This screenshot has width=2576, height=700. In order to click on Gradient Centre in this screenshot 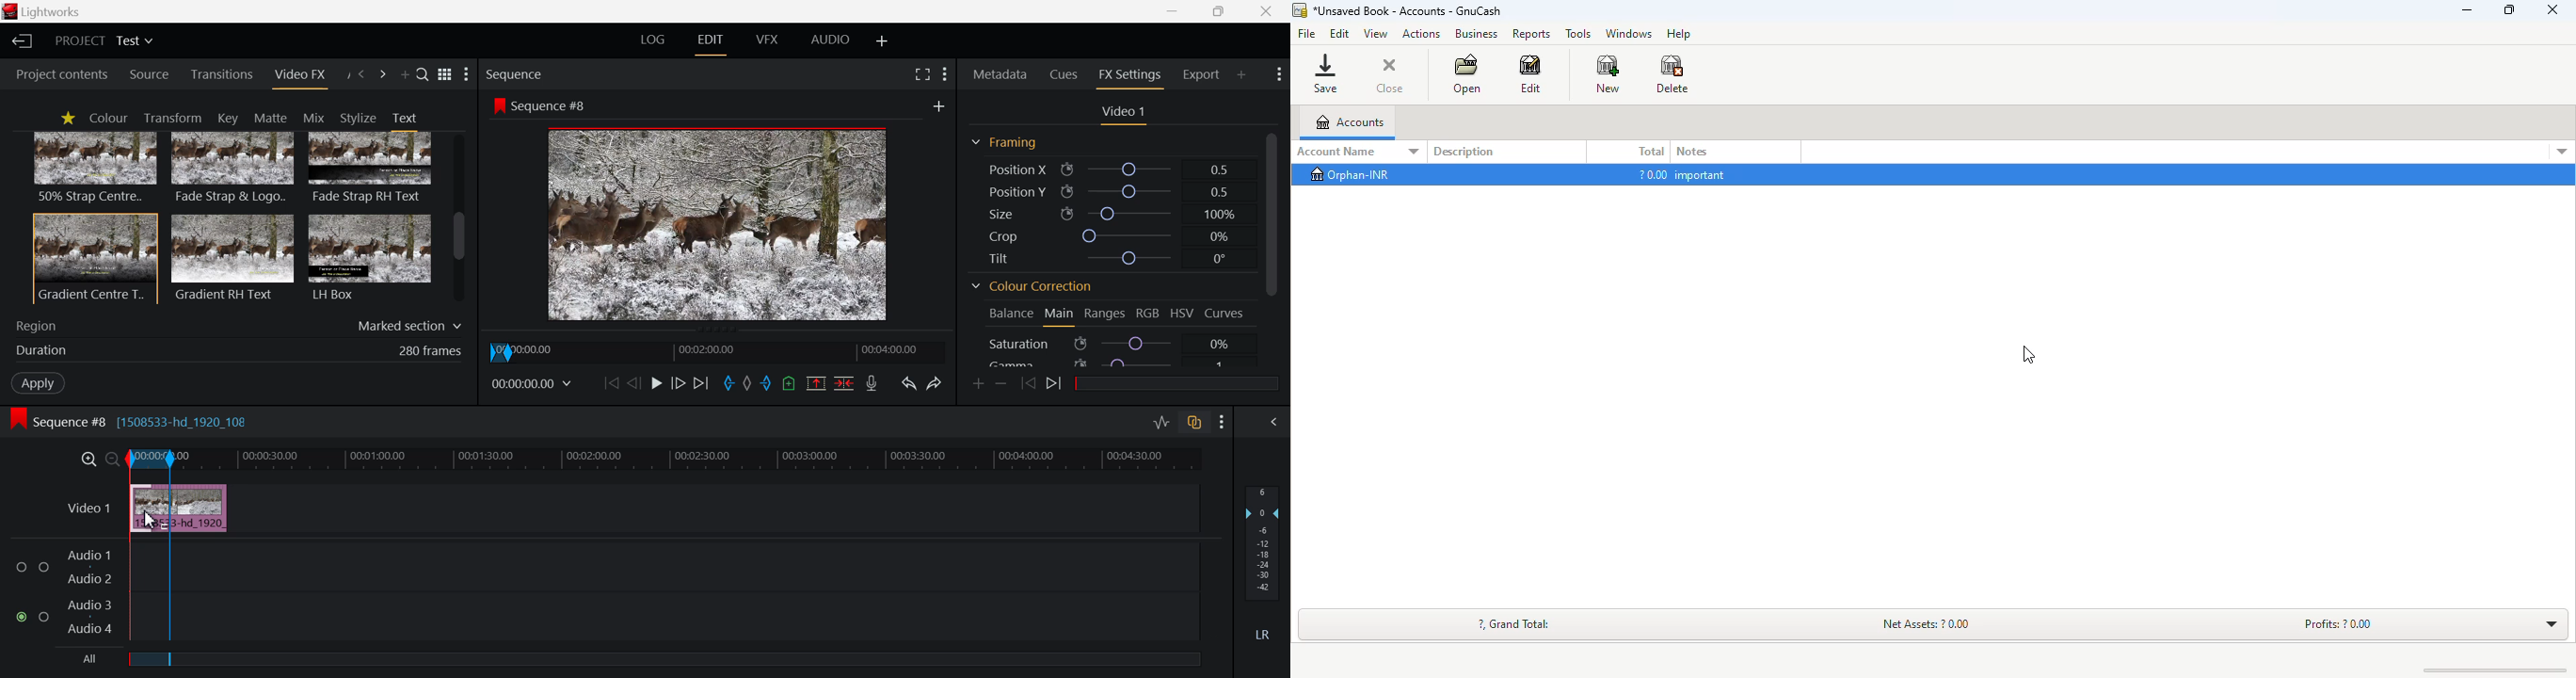, I will do `click(94, 258)`.